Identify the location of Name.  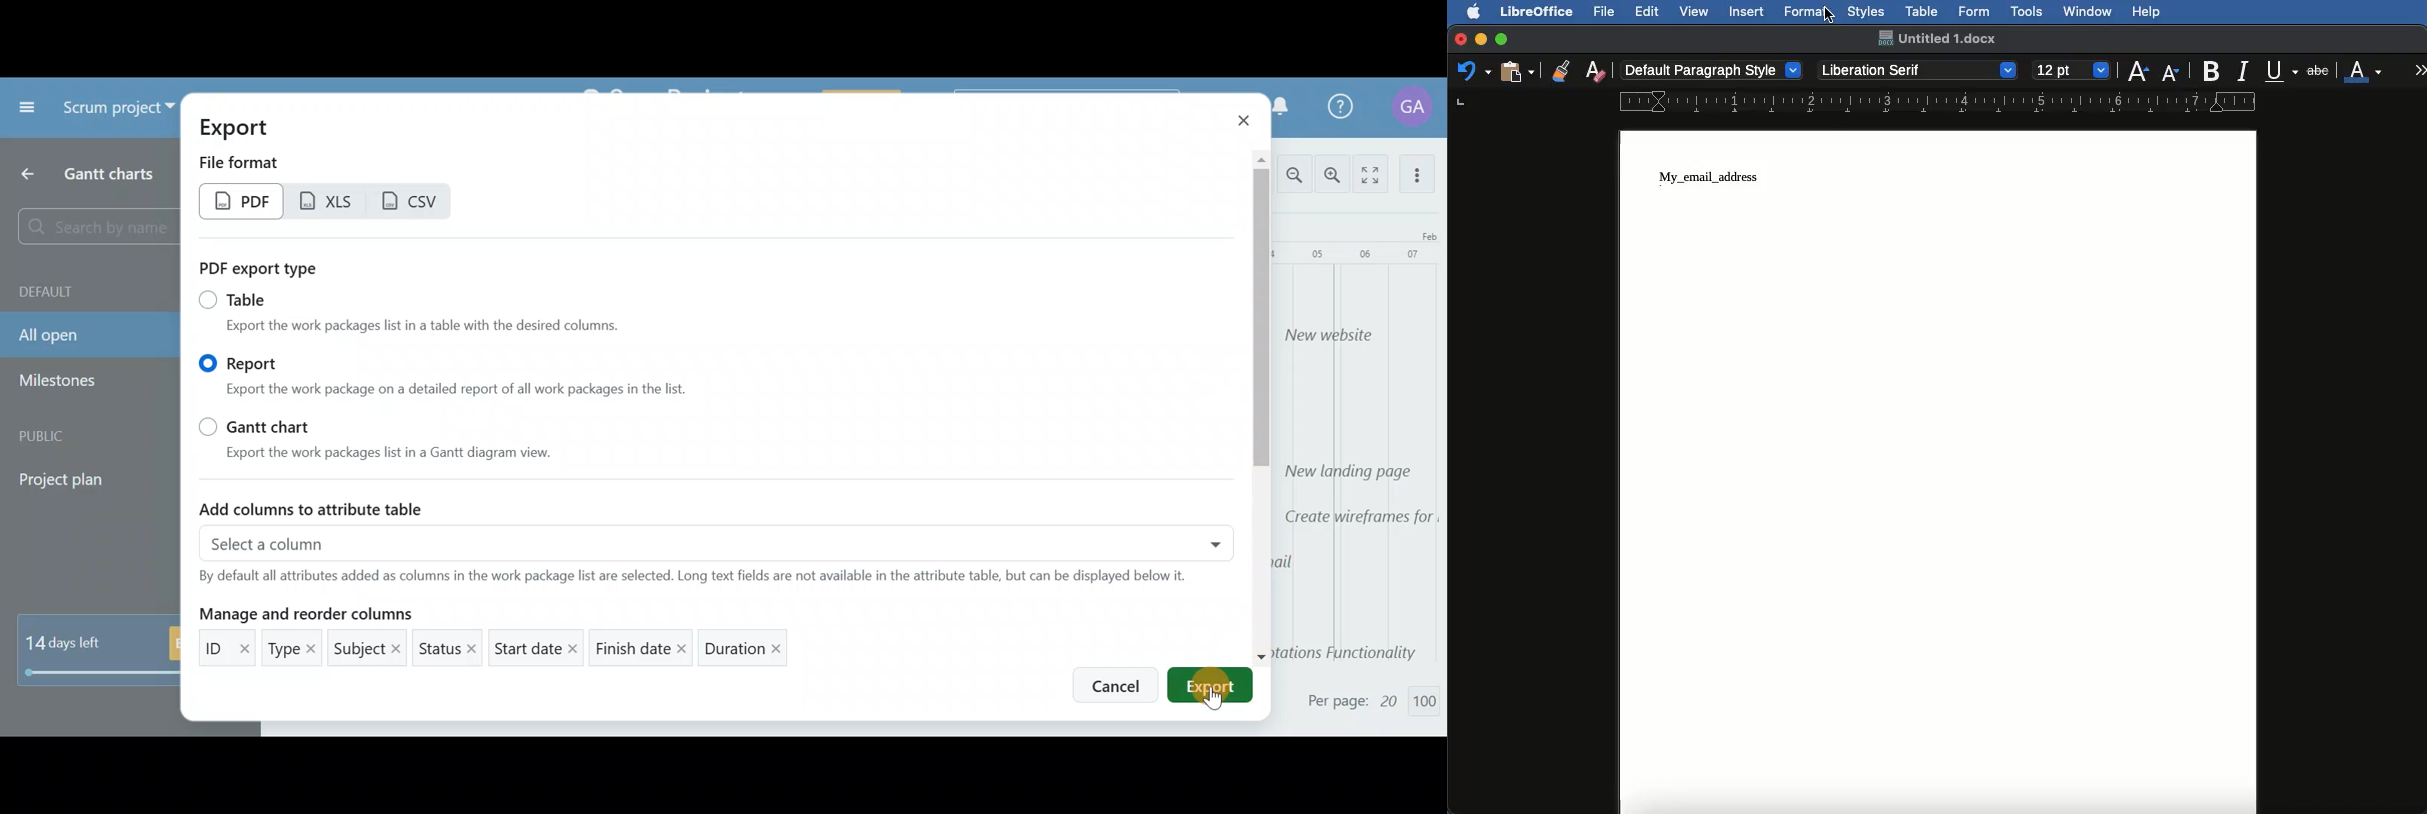
(1936, 38).